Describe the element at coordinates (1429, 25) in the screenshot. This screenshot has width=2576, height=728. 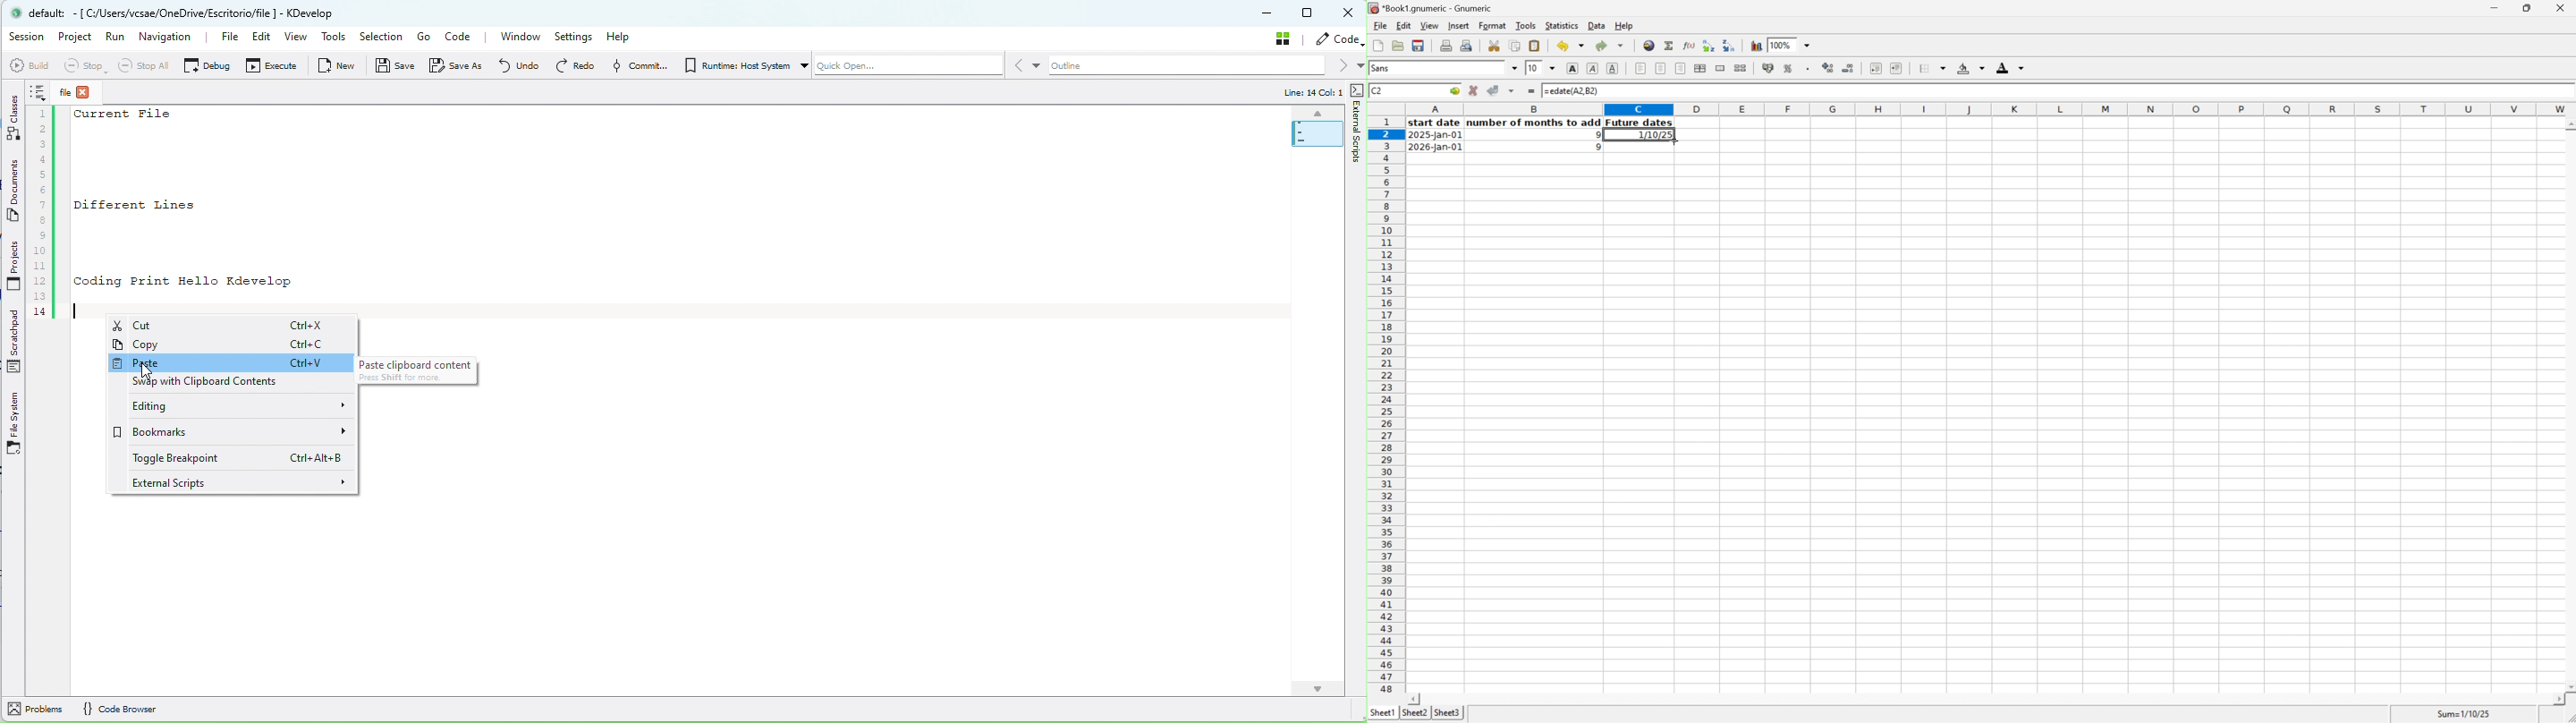
I see `View` at that location.